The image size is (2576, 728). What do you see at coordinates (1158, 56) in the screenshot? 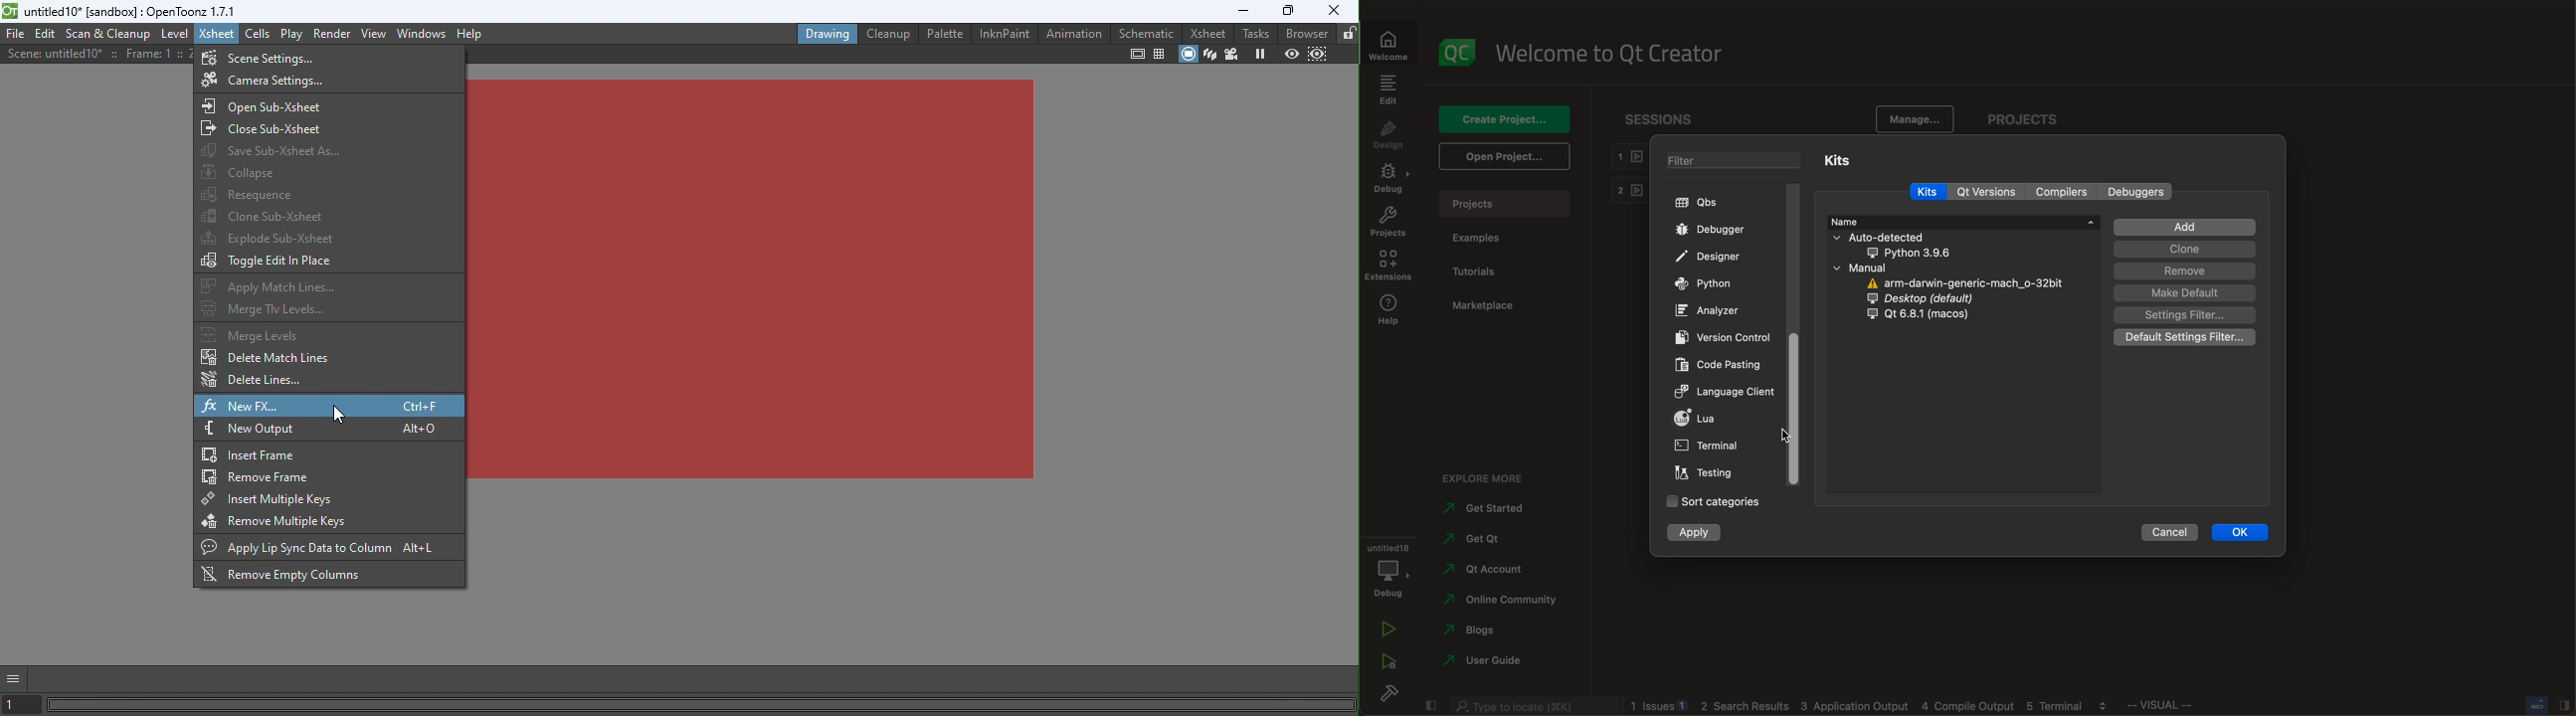
I see `Field guide` at bounding box center [1158, 56].